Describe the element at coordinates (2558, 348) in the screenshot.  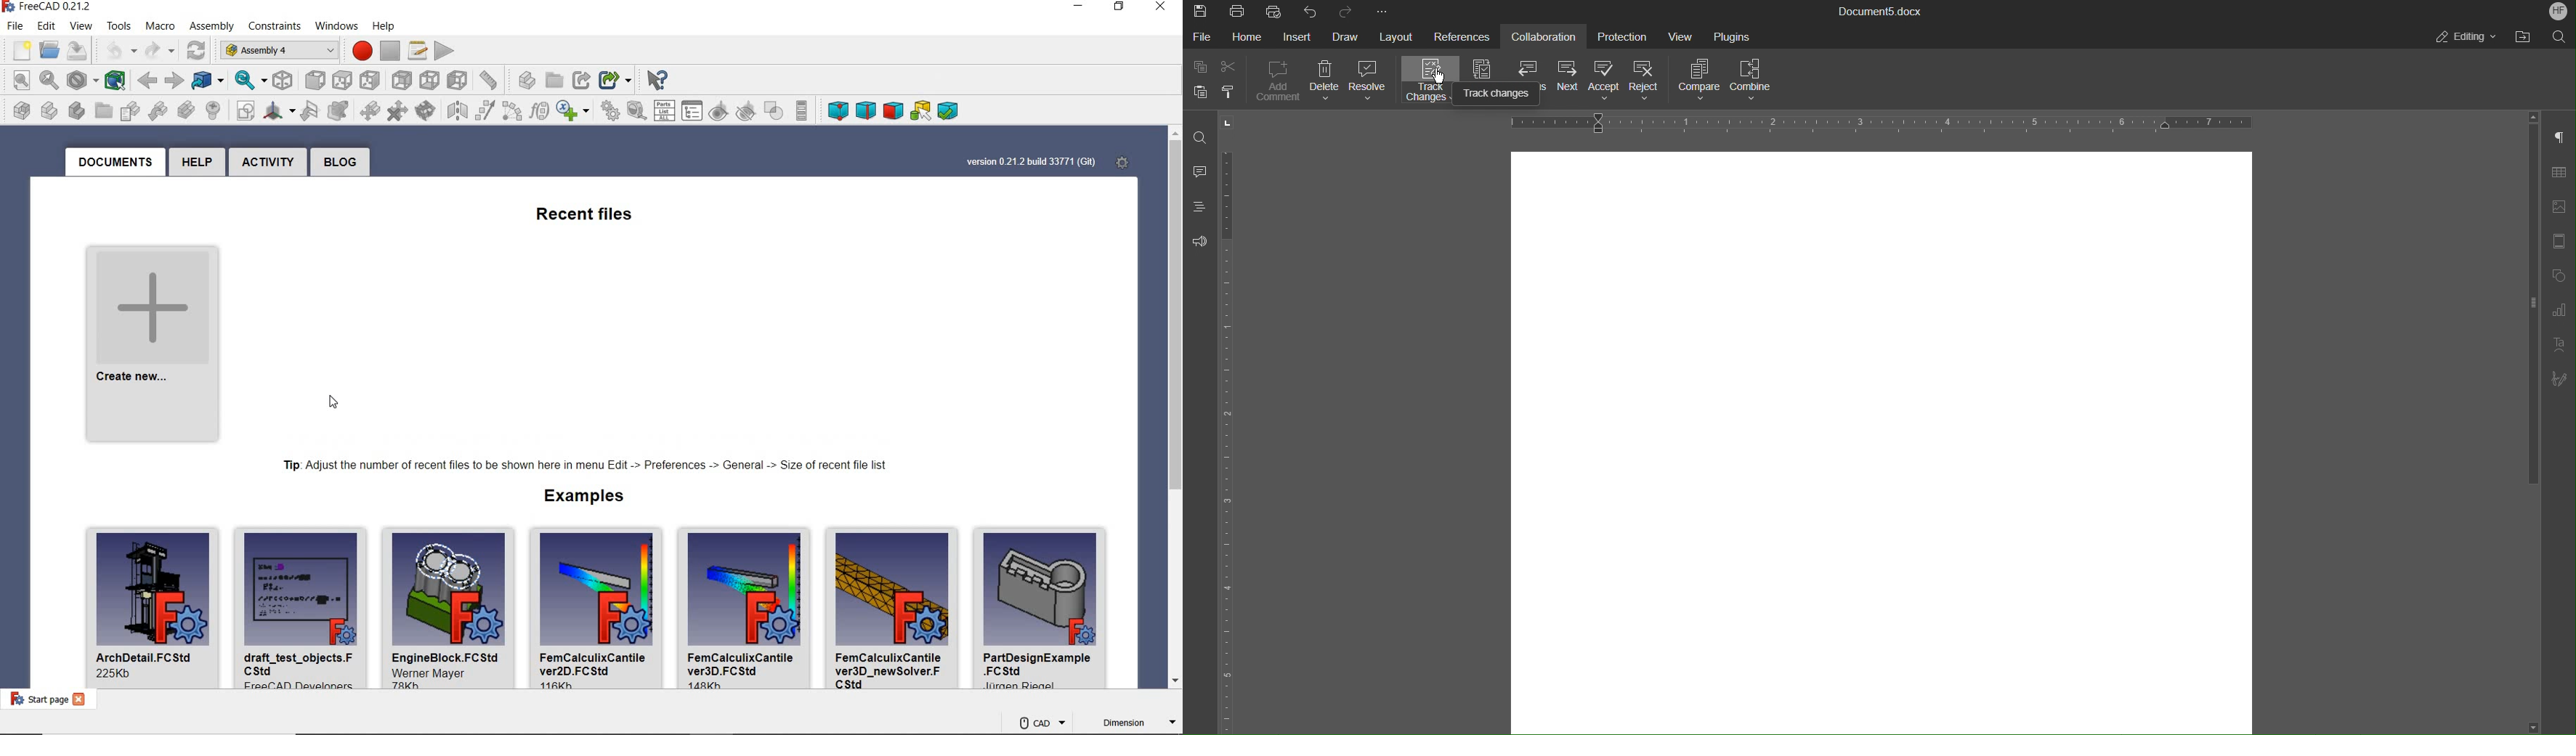
I see `Text Art` at that location.